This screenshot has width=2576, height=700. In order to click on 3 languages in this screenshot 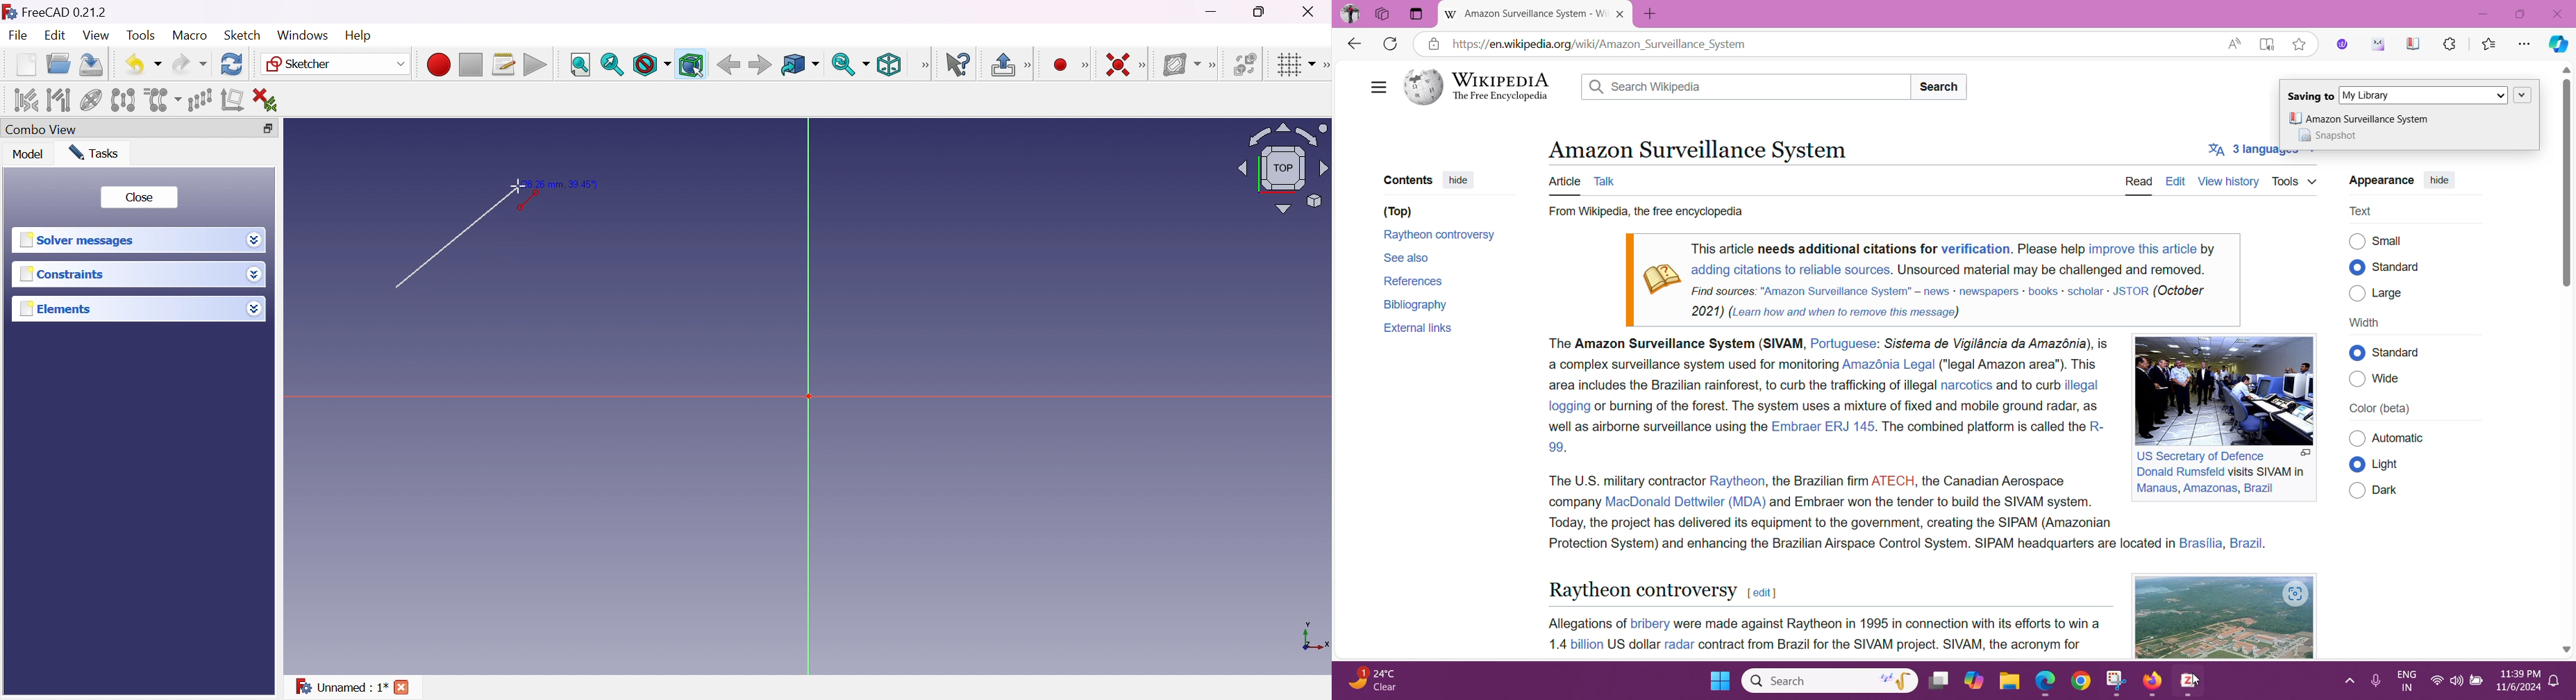, I will do `click(2251, 152)`.